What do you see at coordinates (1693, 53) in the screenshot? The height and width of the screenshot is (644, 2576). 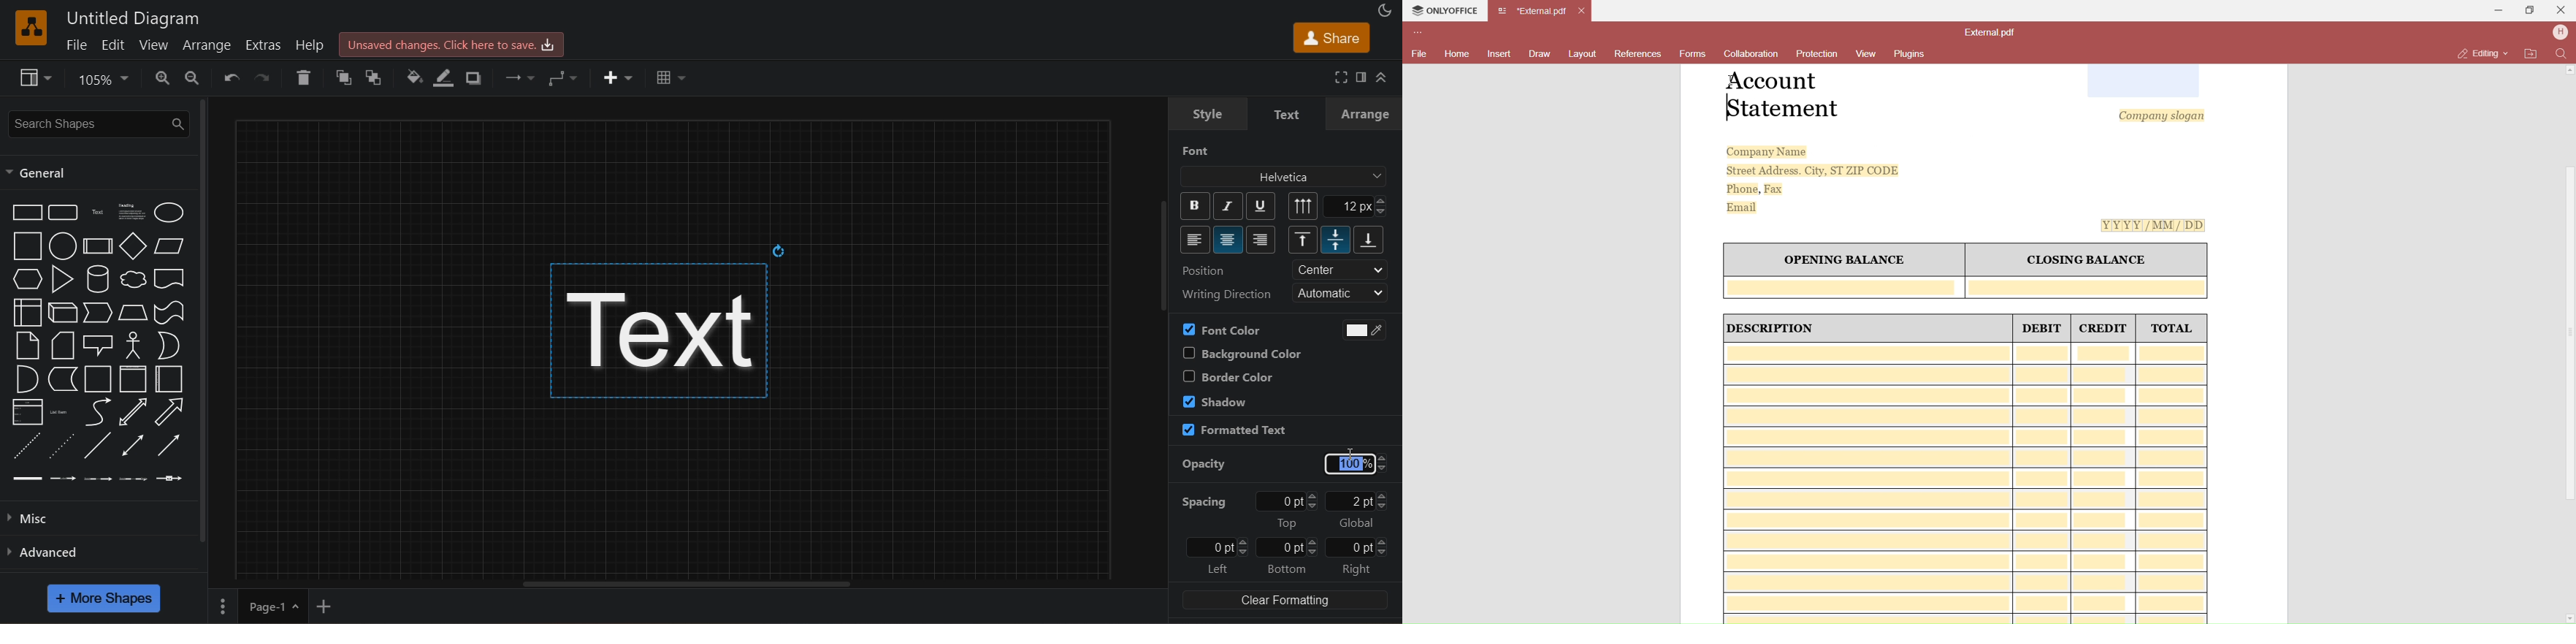 I see `Forms` at bounding box center [1693, 53].